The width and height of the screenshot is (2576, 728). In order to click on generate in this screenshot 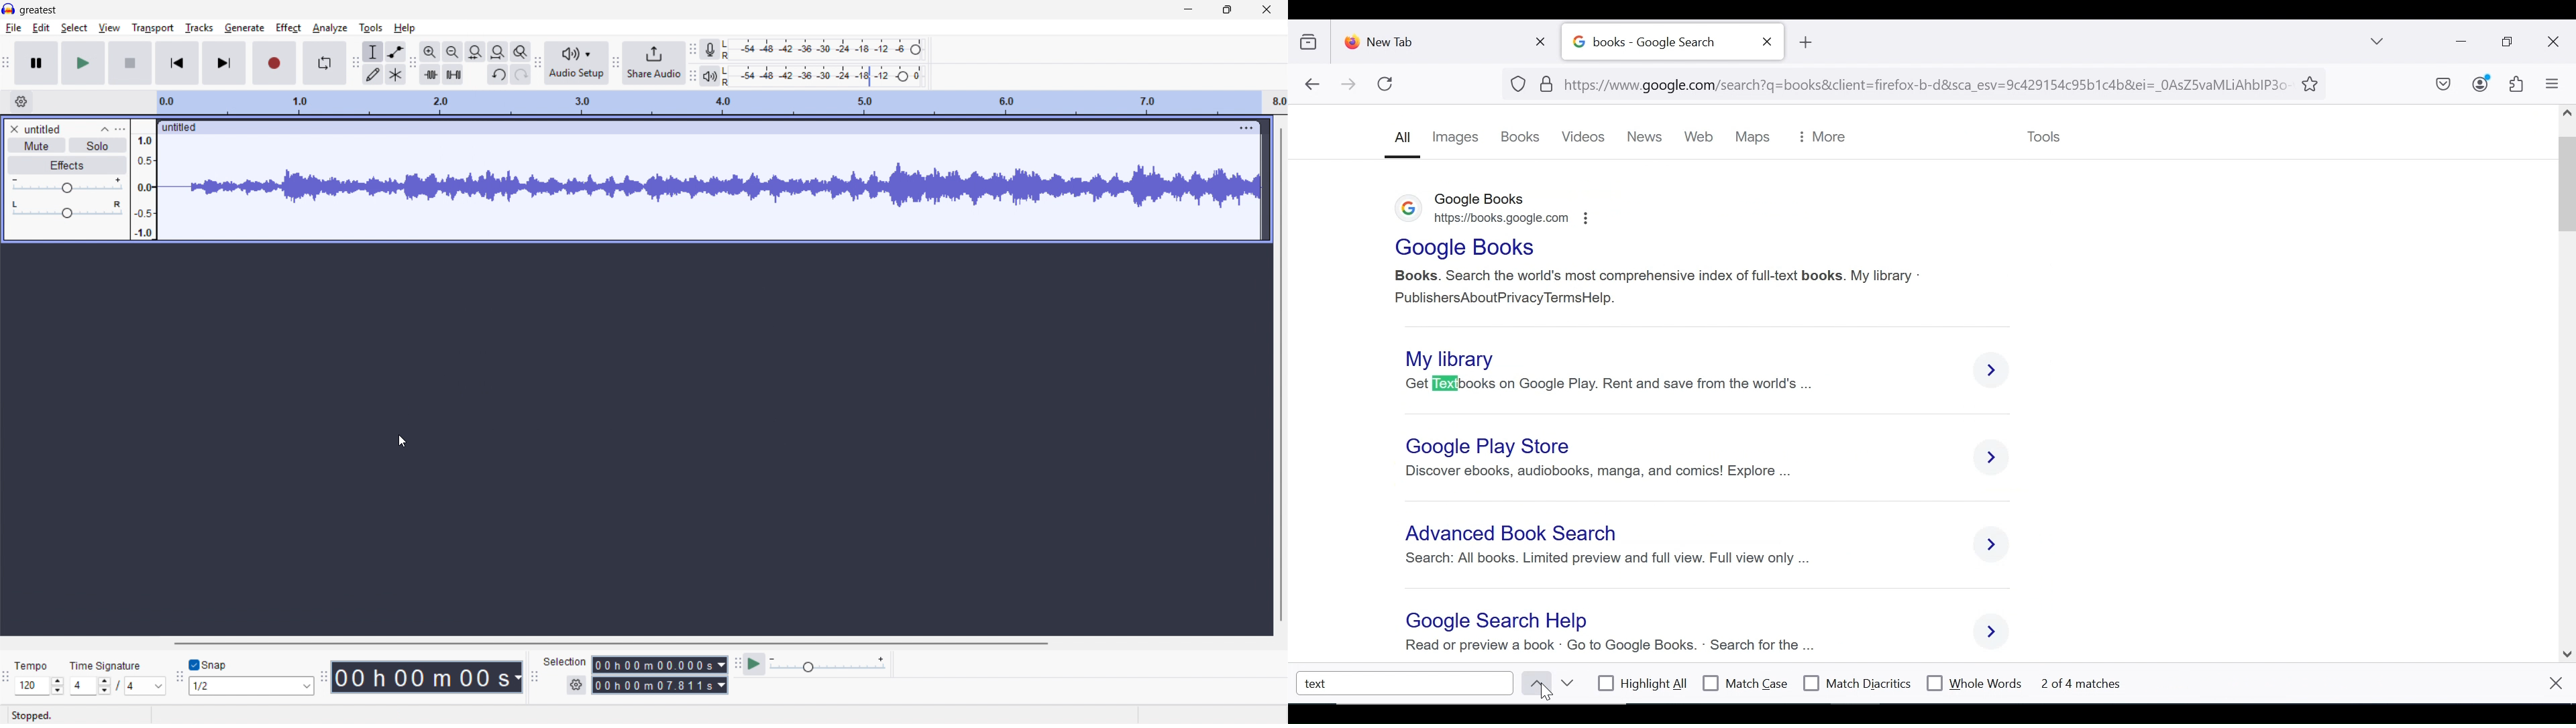, I will do `click(244, 28)`.